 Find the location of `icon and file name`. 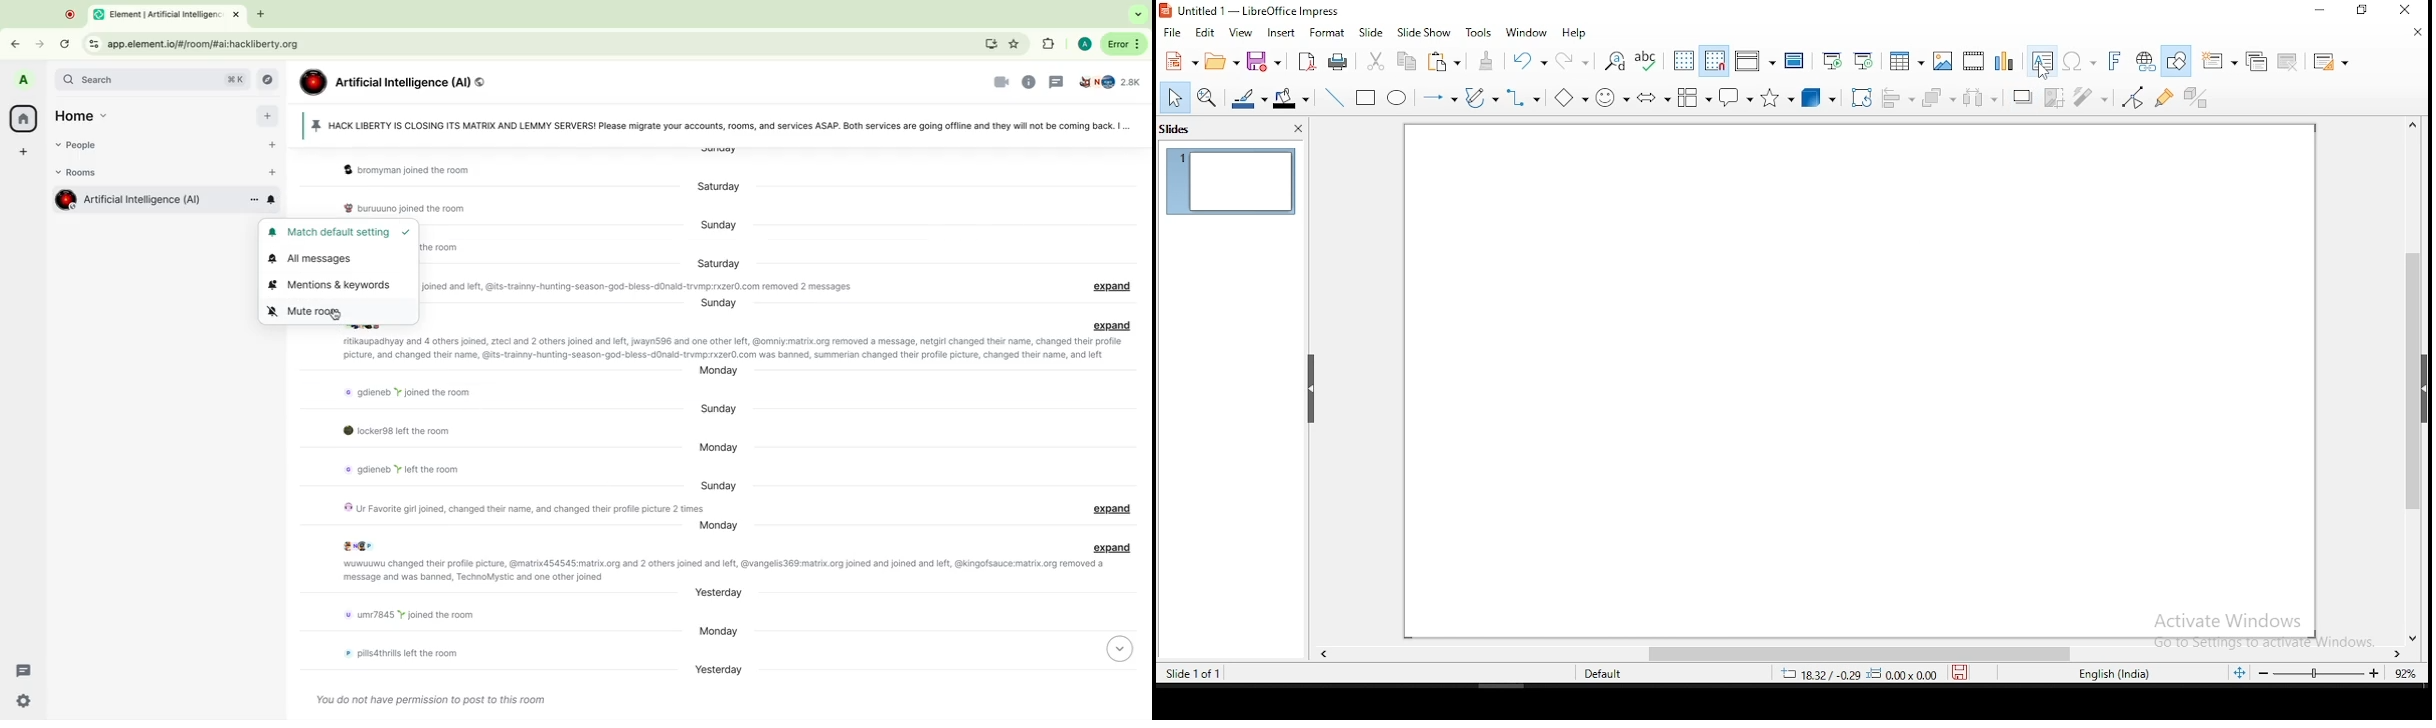

icon and file name is located at coordinates (1258, 11).